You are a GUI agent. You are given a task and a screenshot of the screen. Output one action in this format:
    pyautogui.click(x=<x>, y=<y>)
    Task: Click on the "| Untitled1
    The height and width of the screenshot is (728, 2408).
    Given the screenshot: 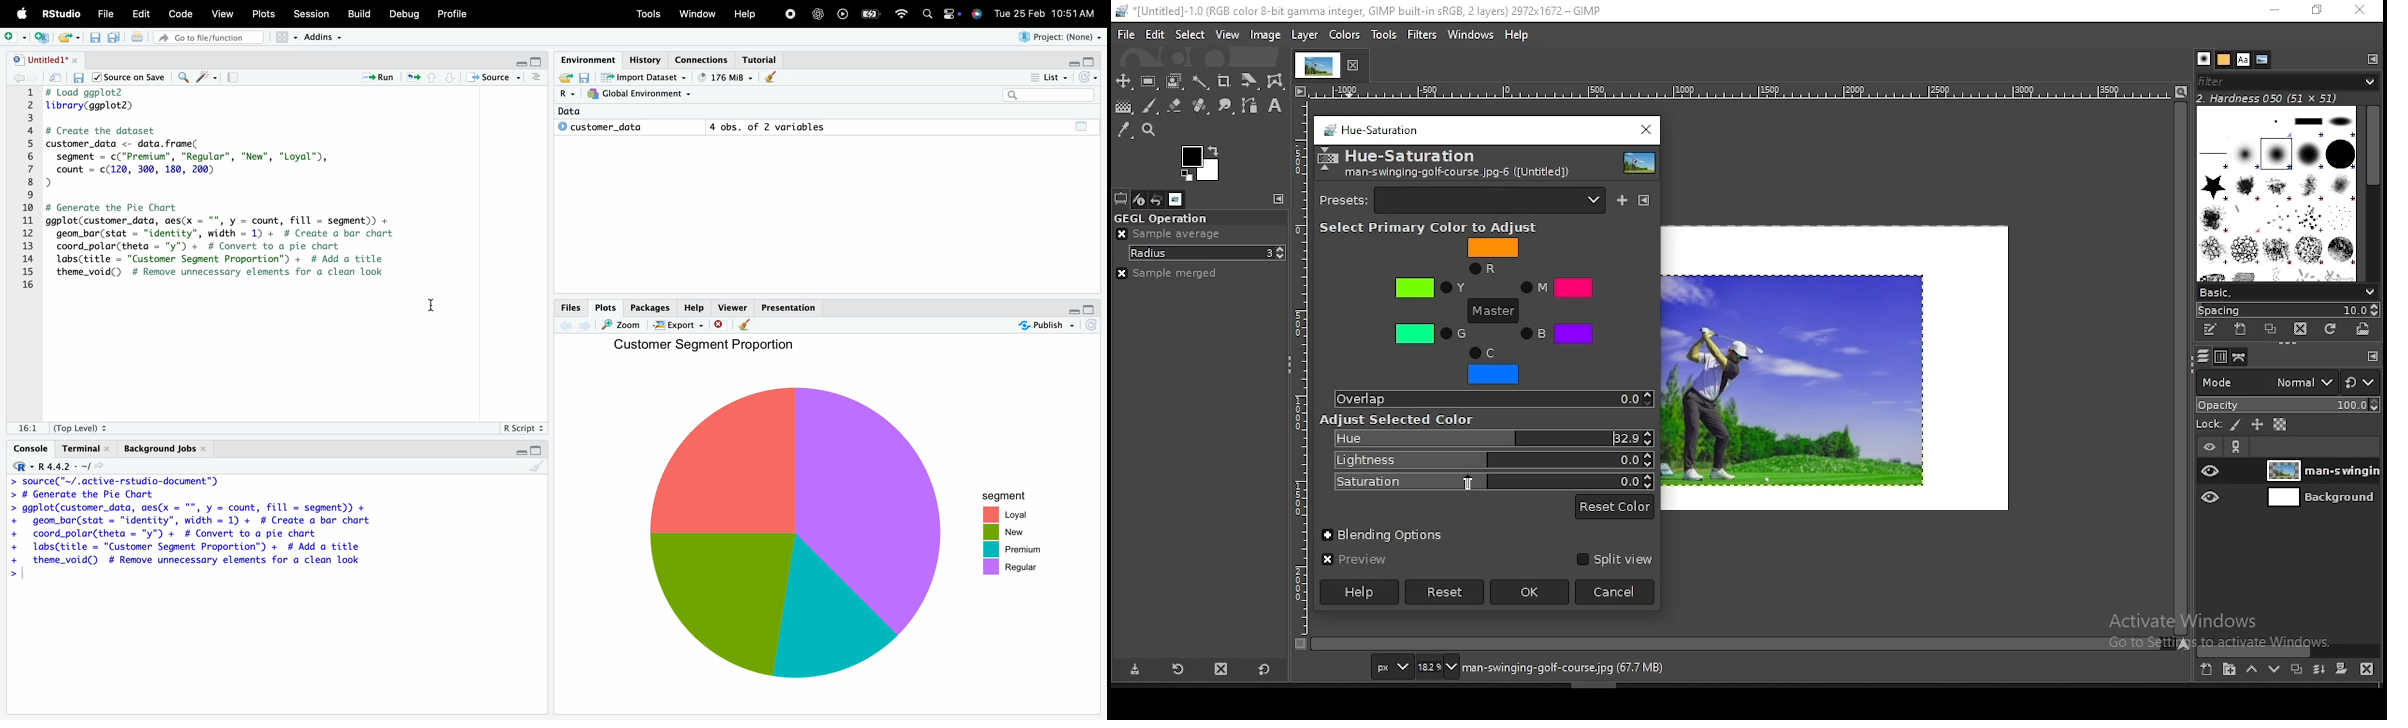 What is the action you would take?
    pyautogui.click(x=44, y=61)
    